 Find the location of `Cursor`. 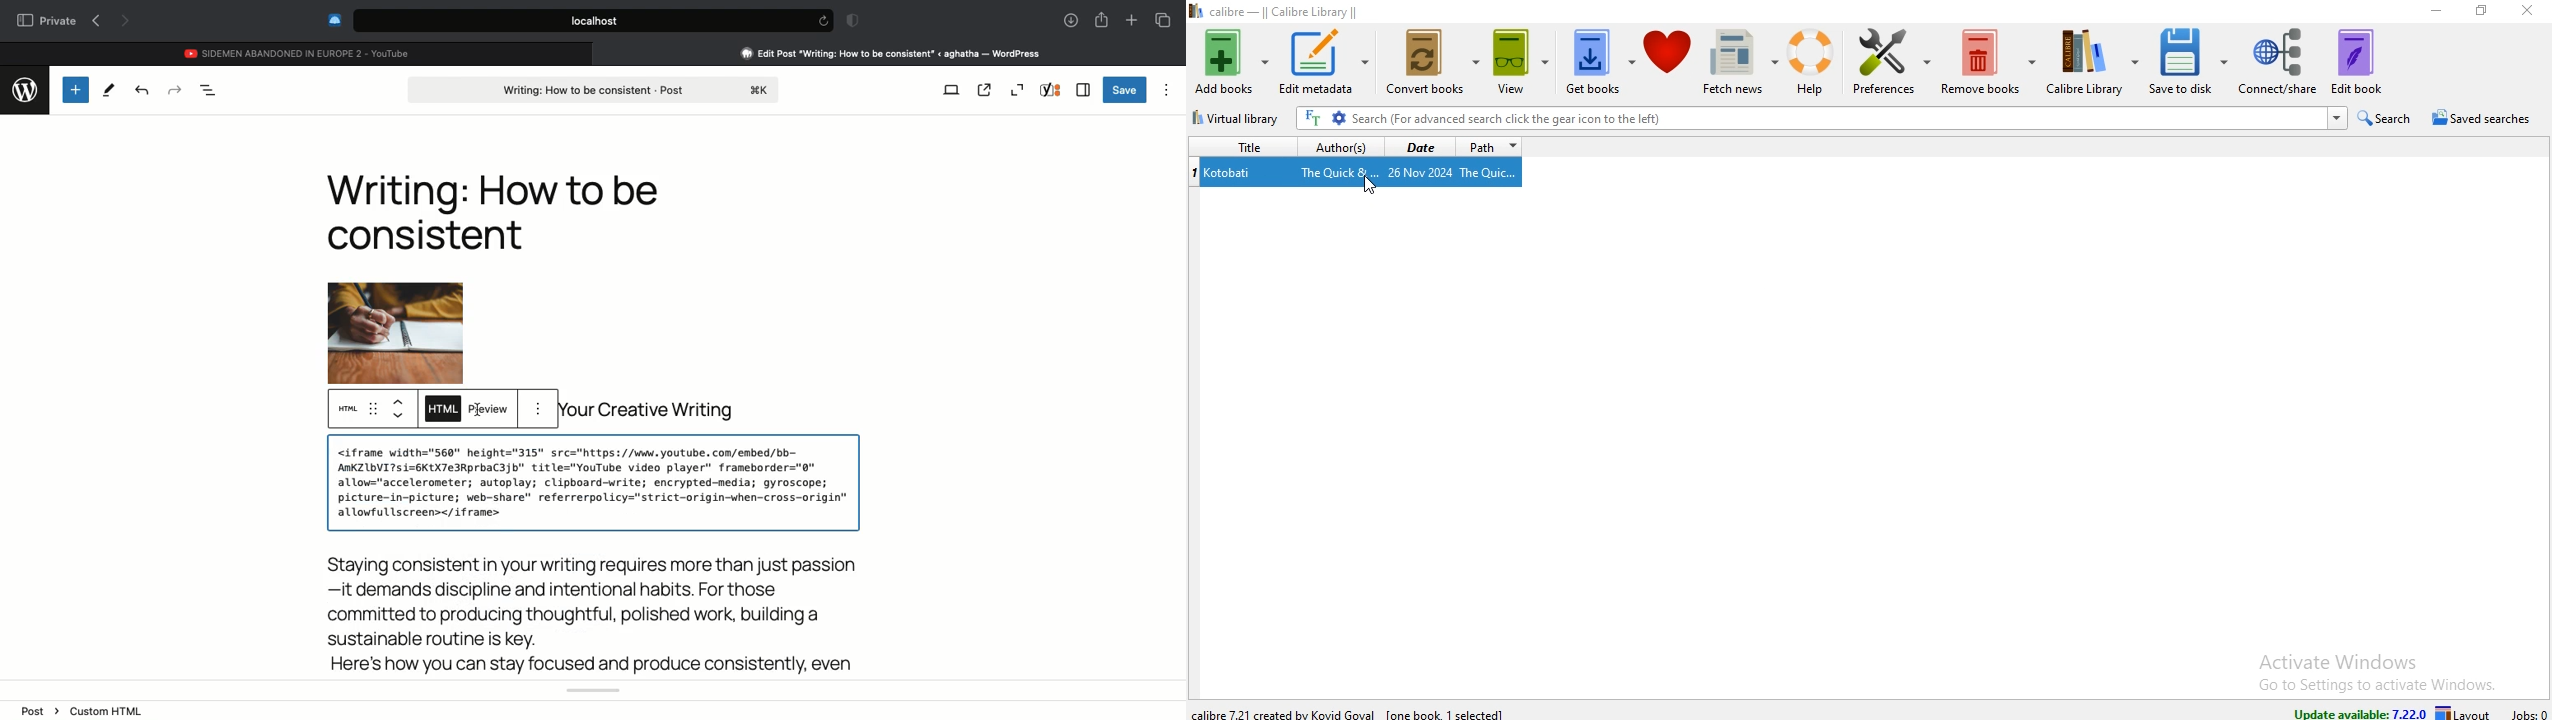

Cursor is located at coordinates (1371, 186).